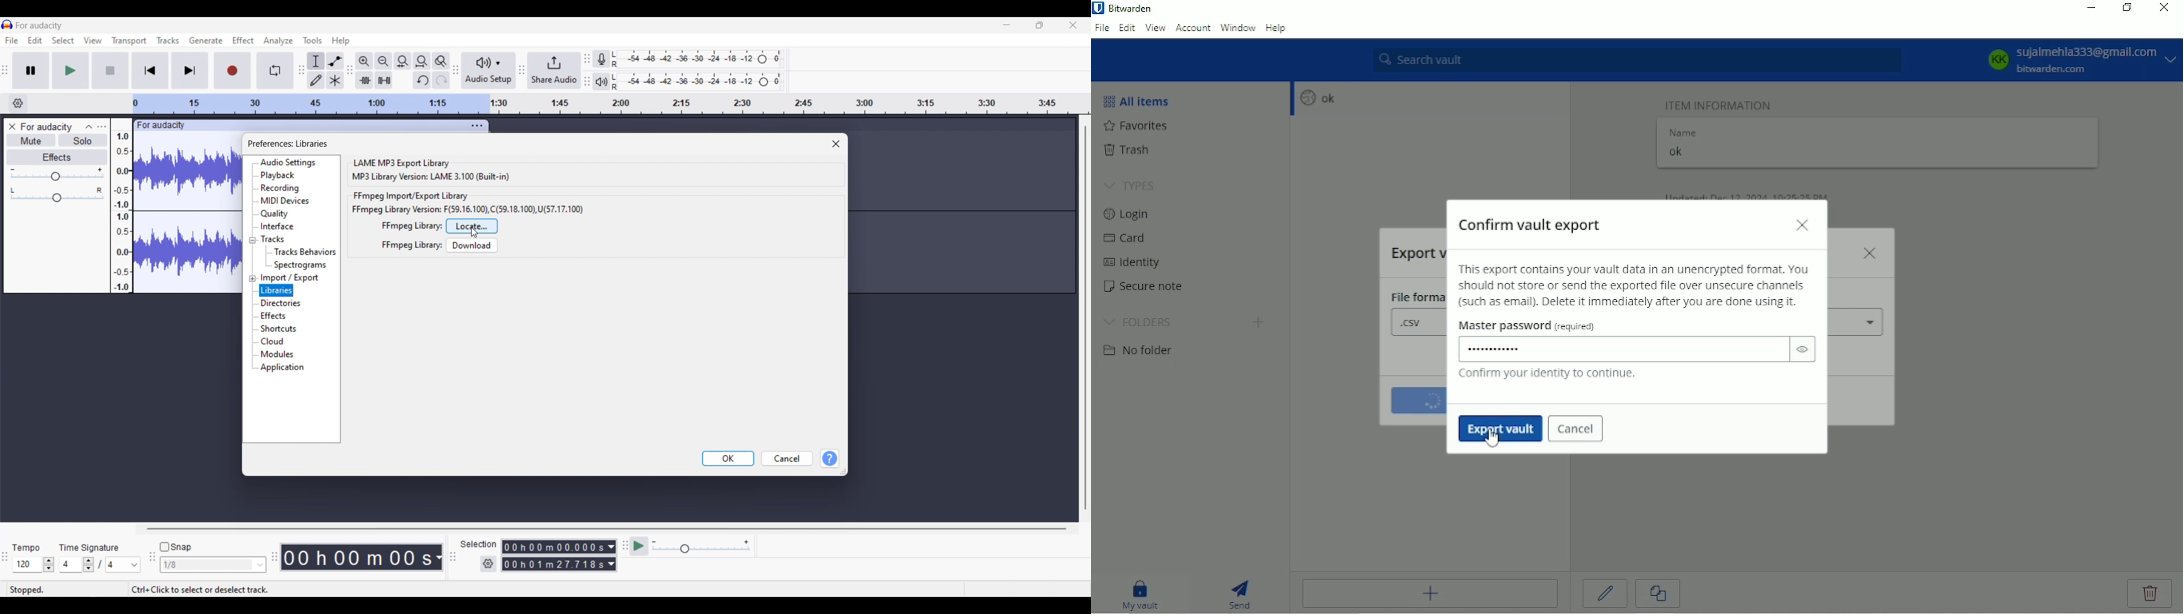  Describe the element at coordinates (422, 80) in the screenshot. I see `Undo` at that location.